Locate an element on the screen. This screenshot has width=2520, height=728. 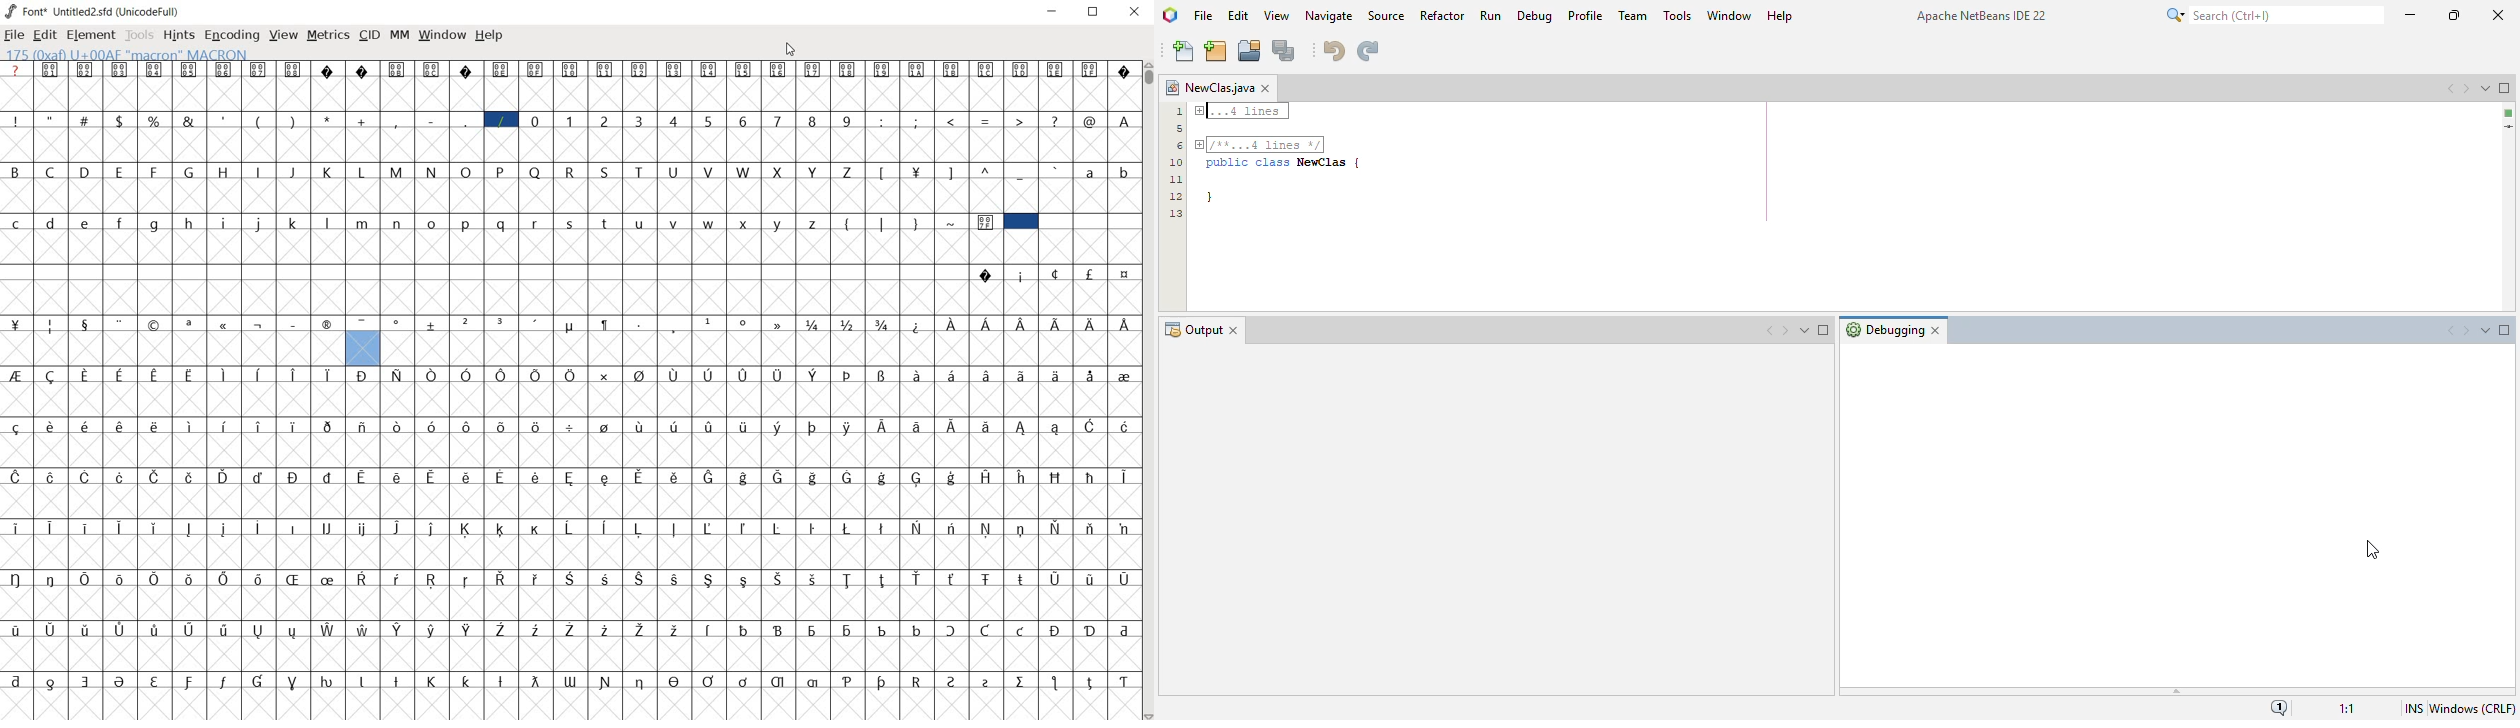
Symbol is located at coordinates (1021, 323).